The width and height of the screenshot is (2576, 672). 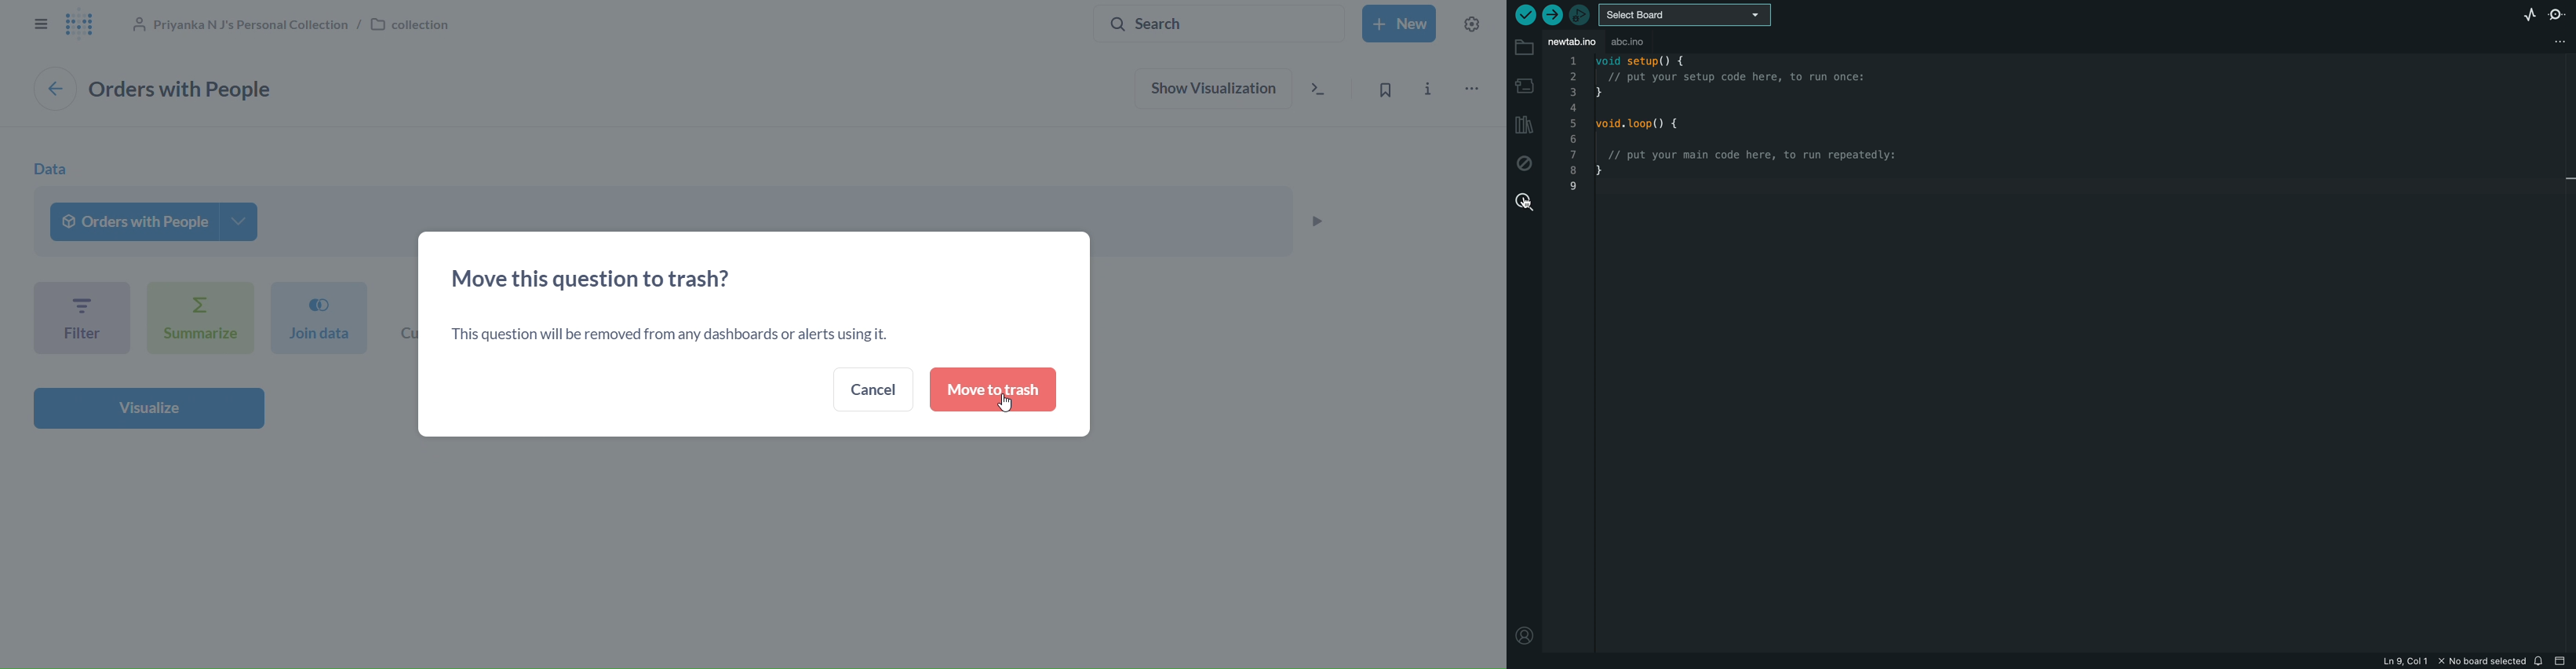 I want to click on search, so click(x=1215, y=24).